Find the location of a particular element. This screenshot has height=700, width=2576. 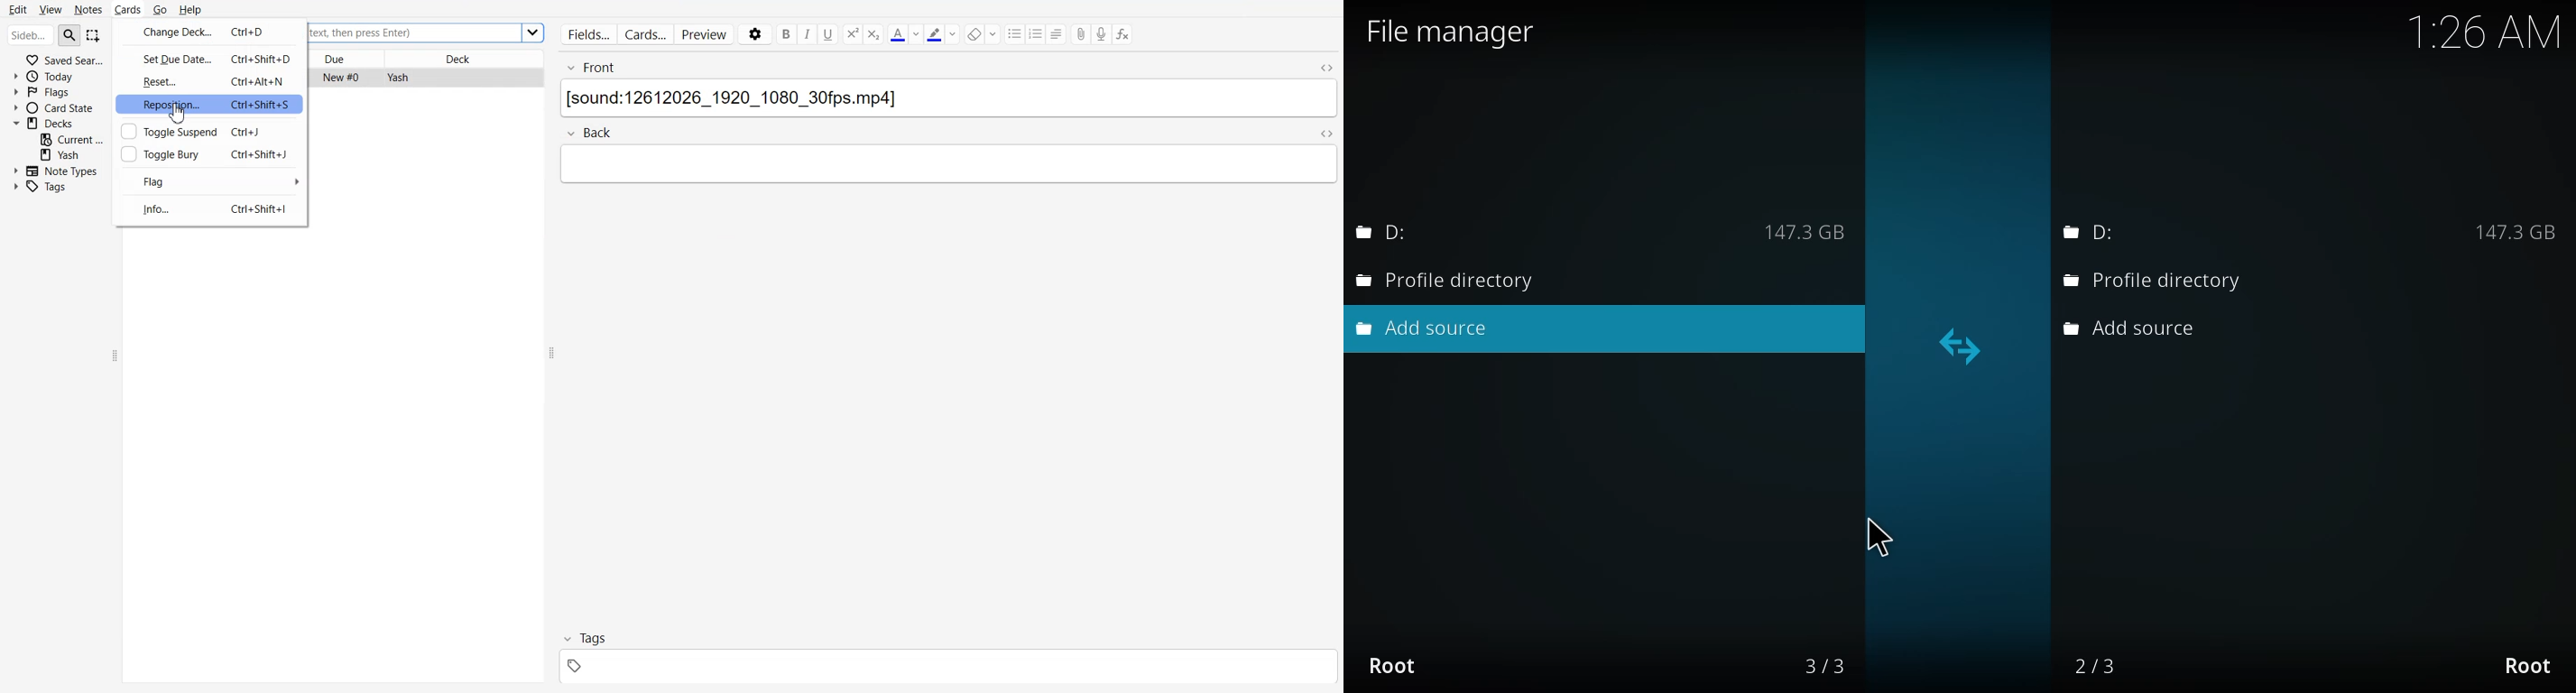

time is located at coordinates (2481, 32).